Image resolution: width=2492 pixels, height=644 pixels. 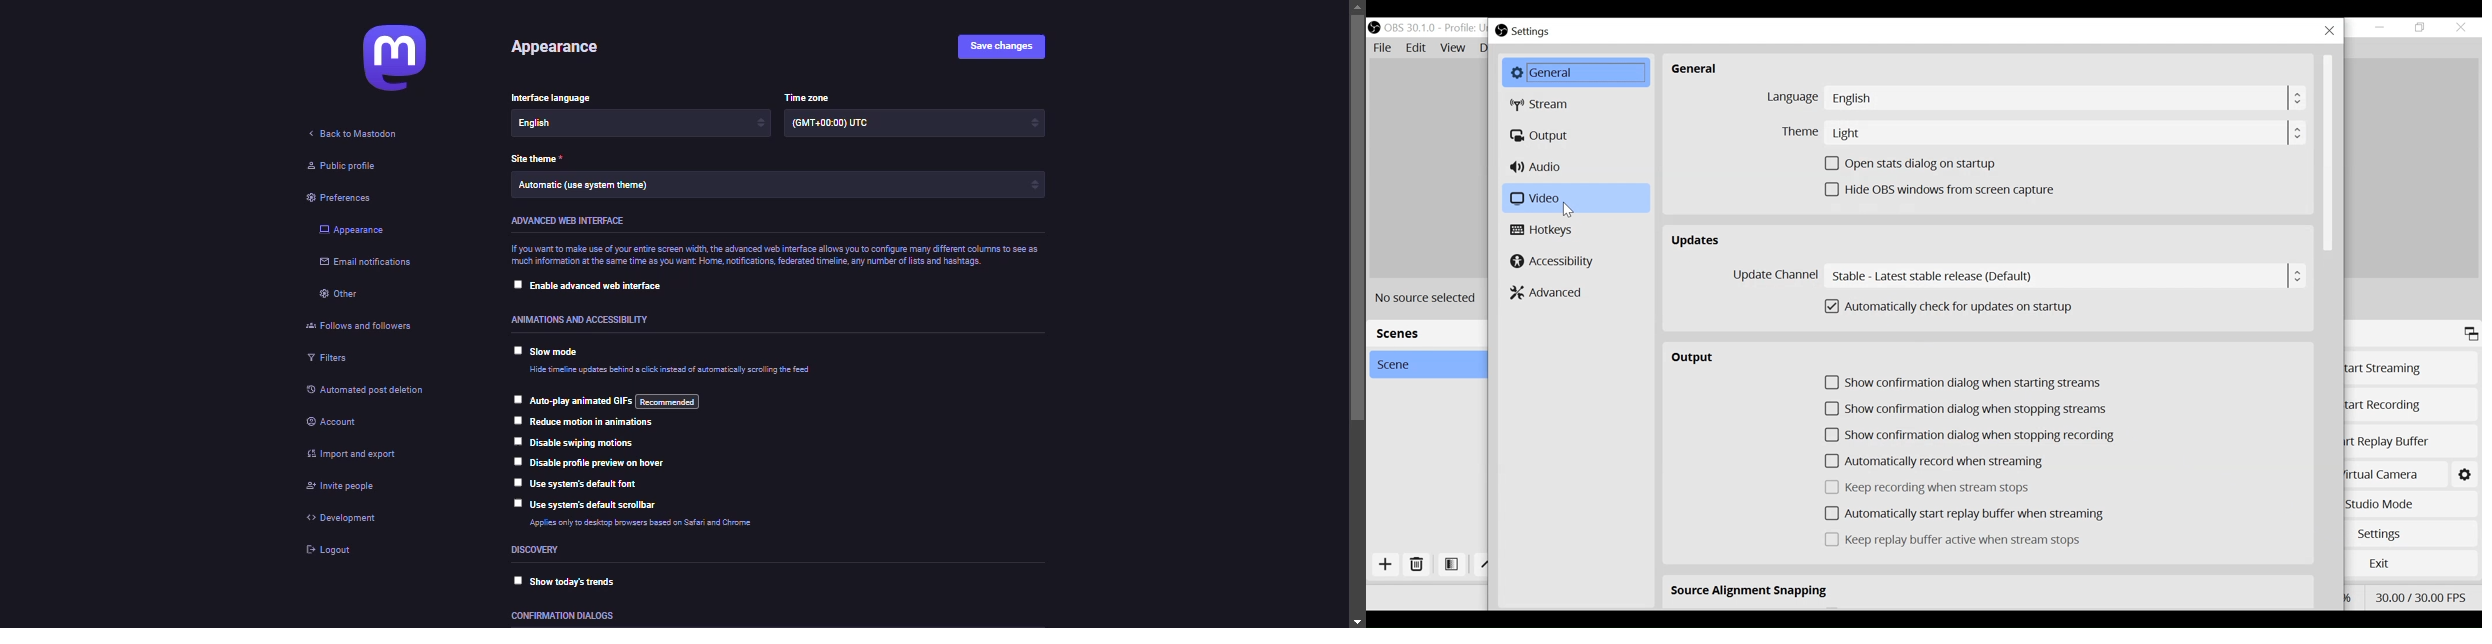 I want to click on Open Scene Filter, so click(x=1451, y=565).